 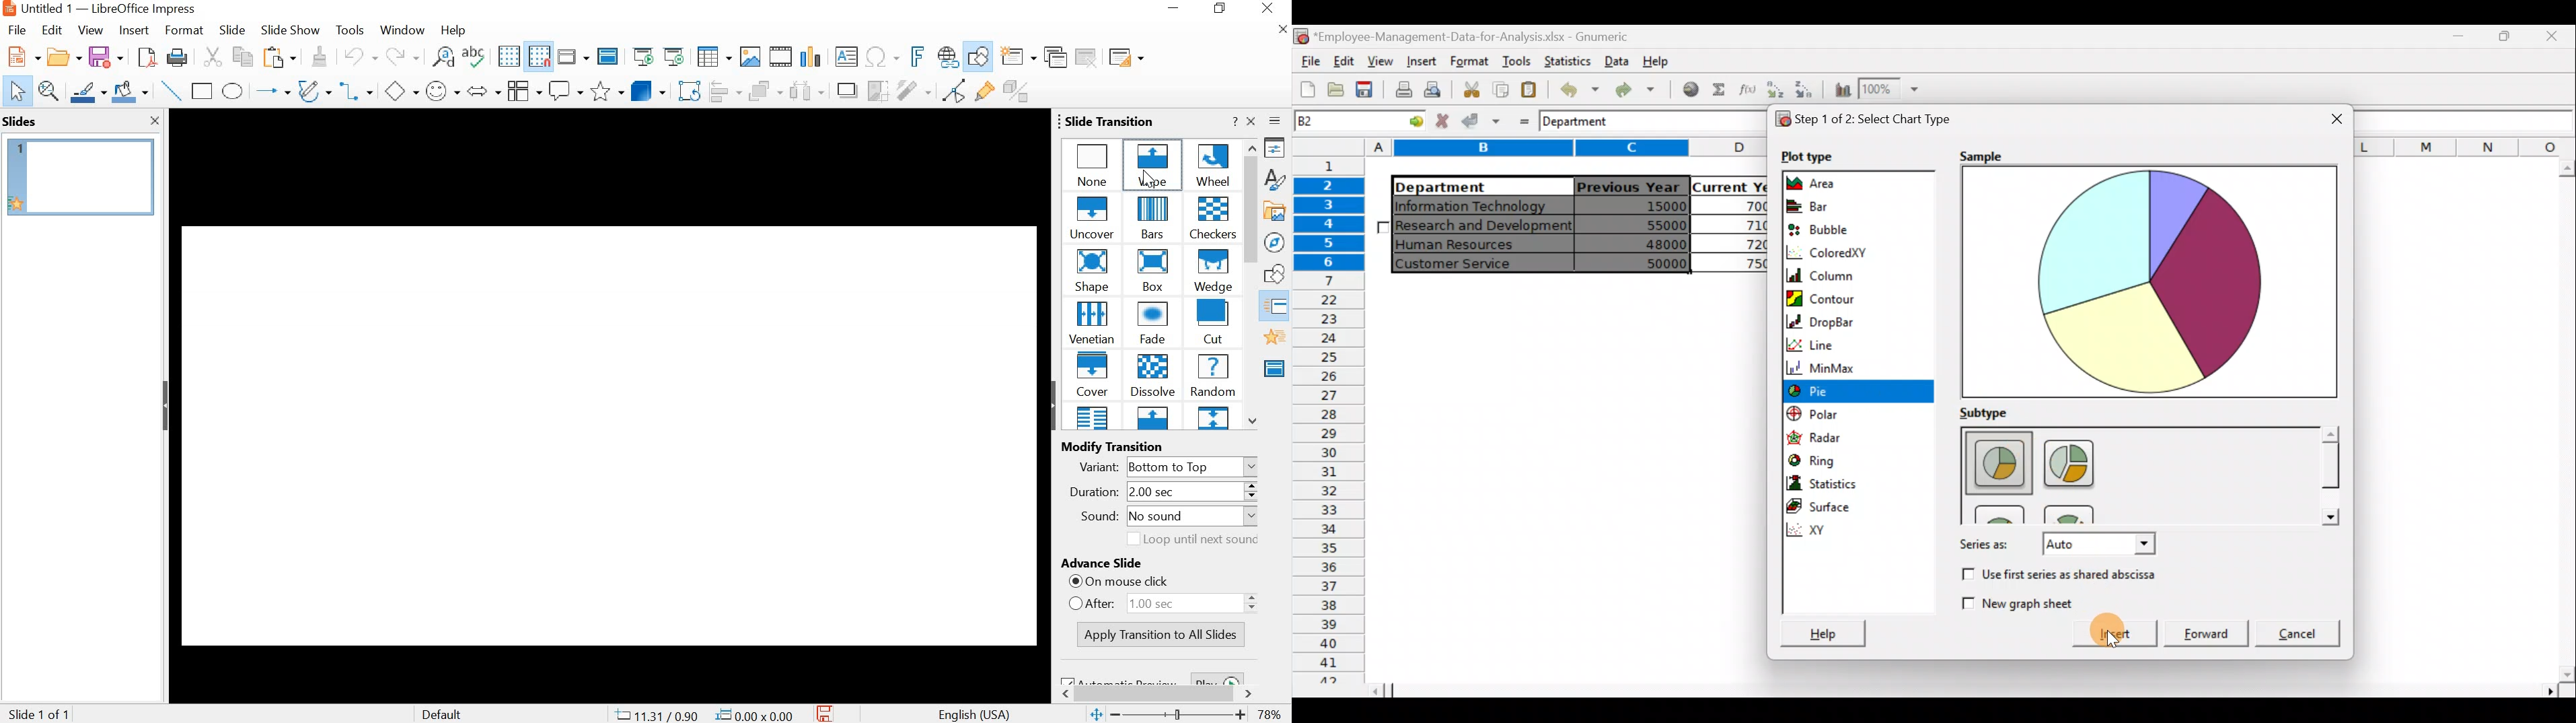 What do you see at coordinates (1586, 123) in the screenshot?
I see `Department` at bounding box center [1586, 123].